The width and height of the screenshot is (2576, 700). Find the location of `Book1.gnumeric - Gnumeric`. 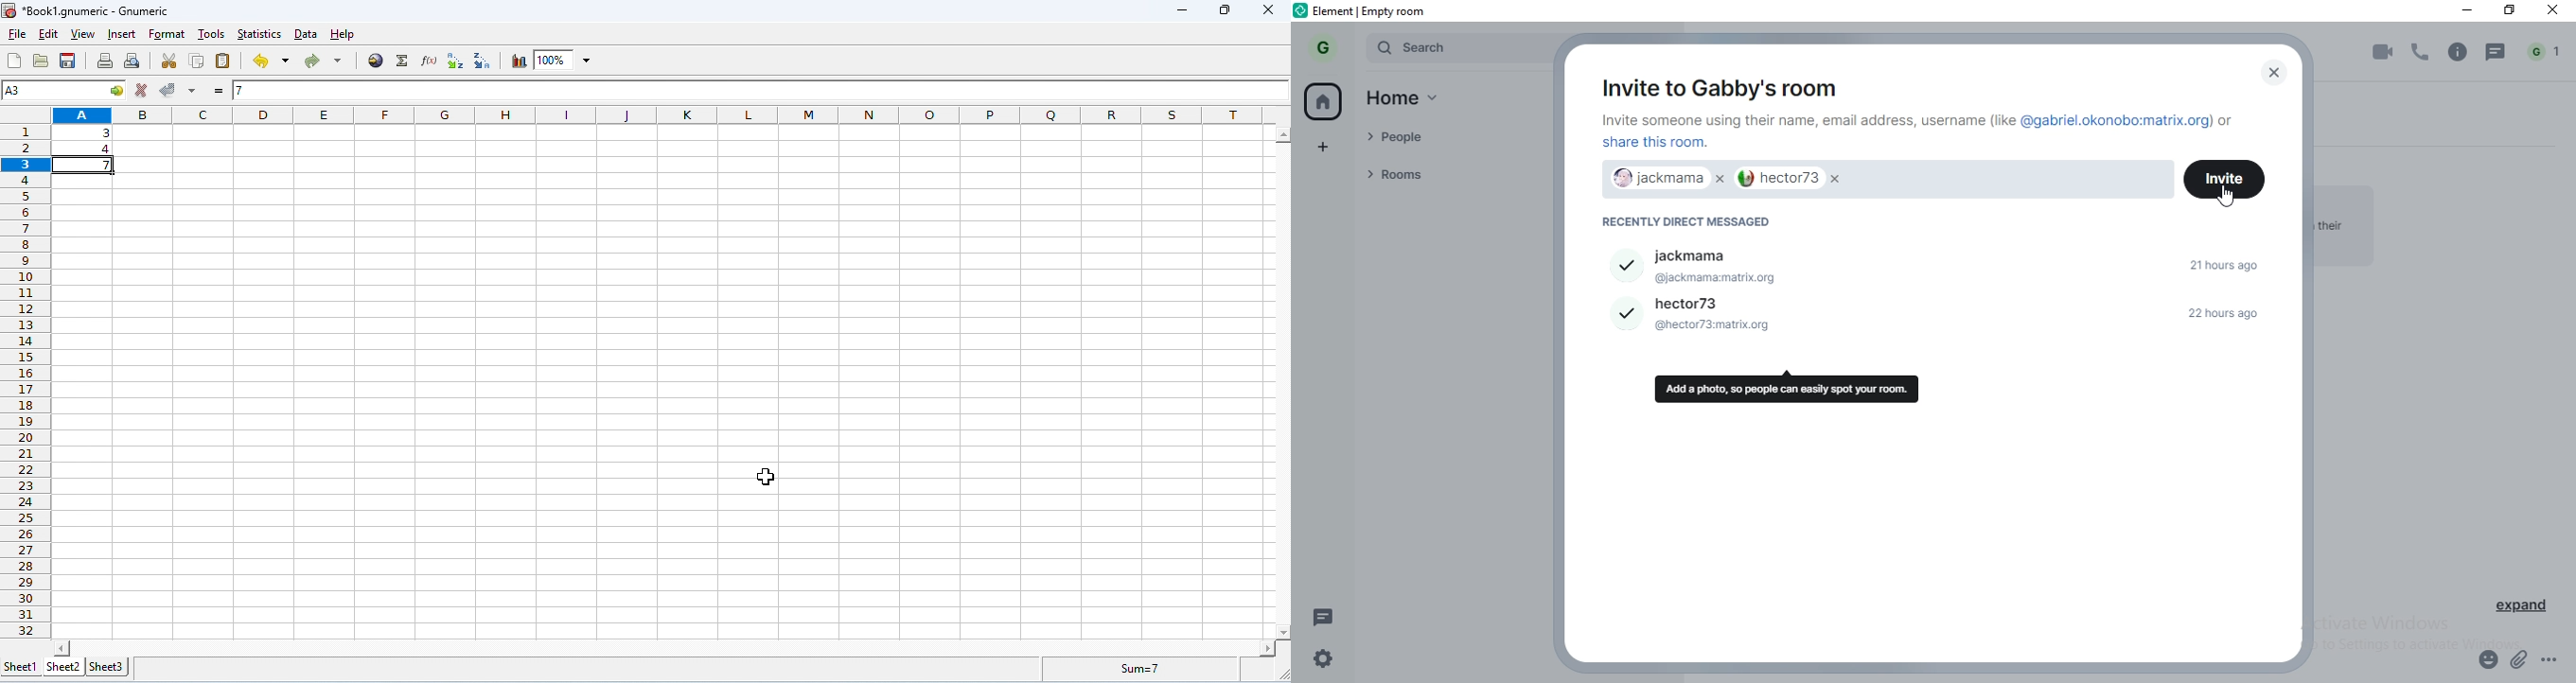

Book1.gnumeric - Gnumeric is located at coordinates (89, 12).